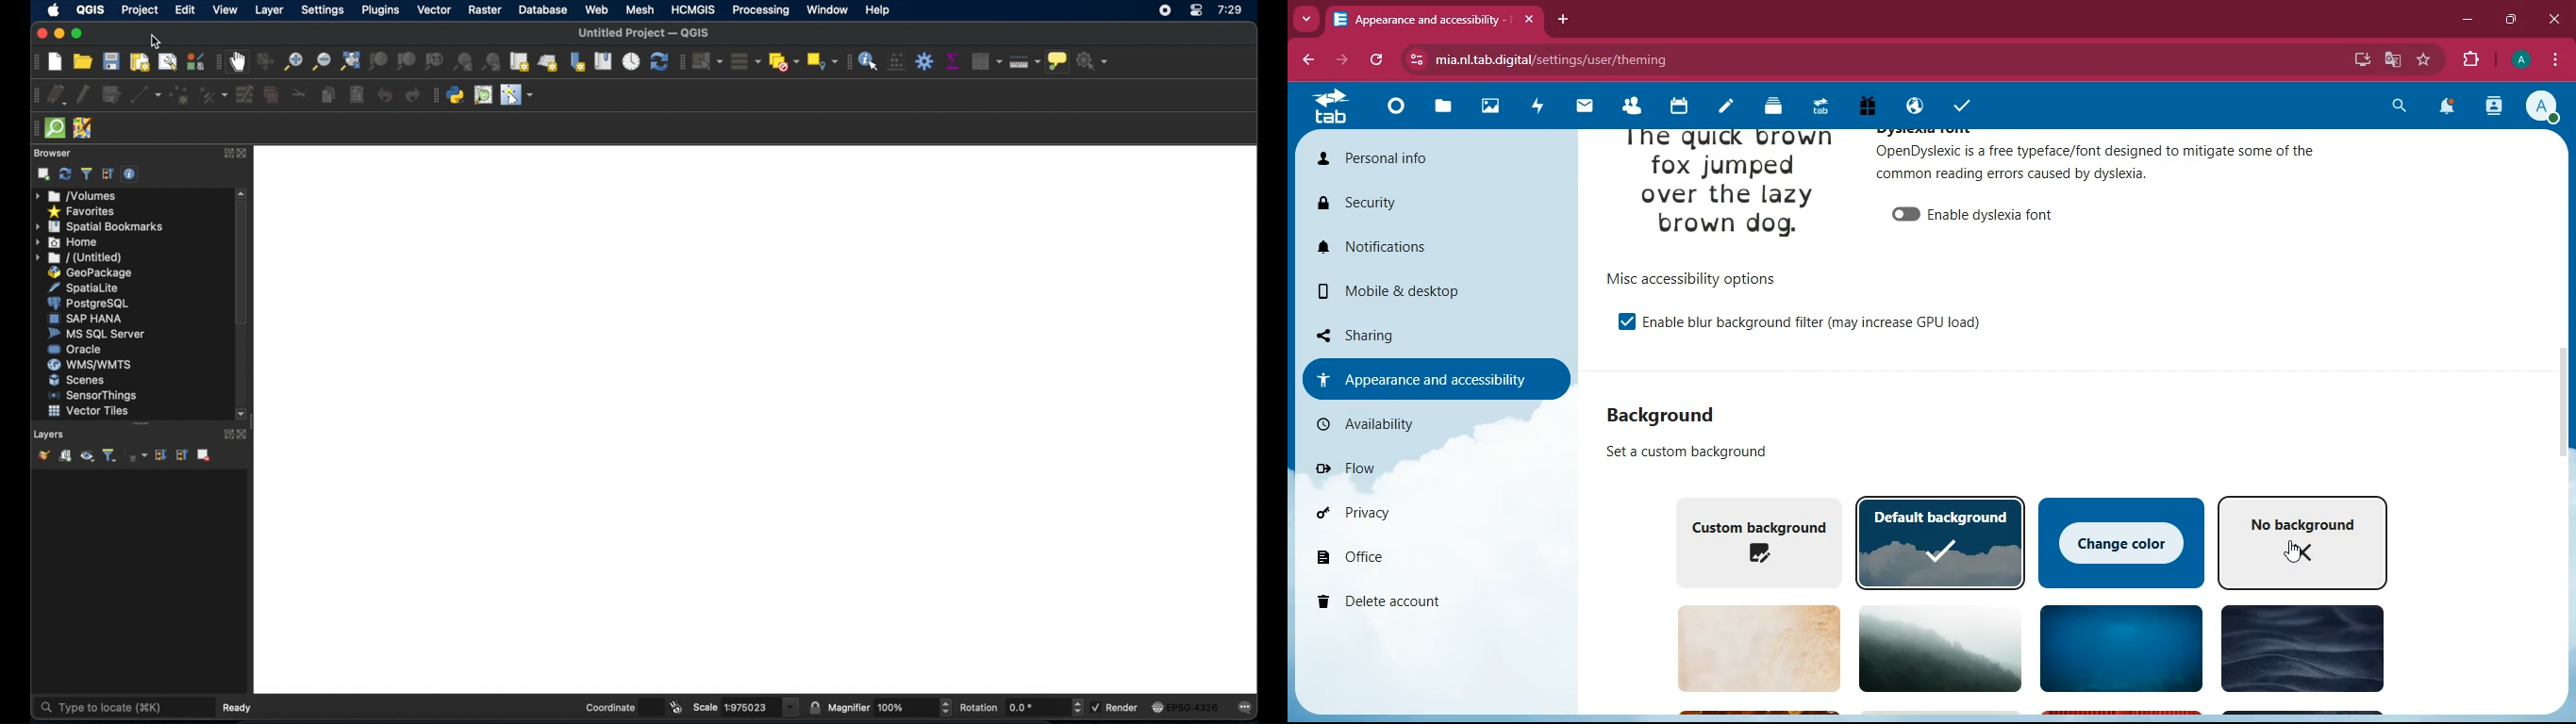  What do you see at coordinates (227, 153) in the screenshot?
I see `expand` at bounding box center [227, 153].